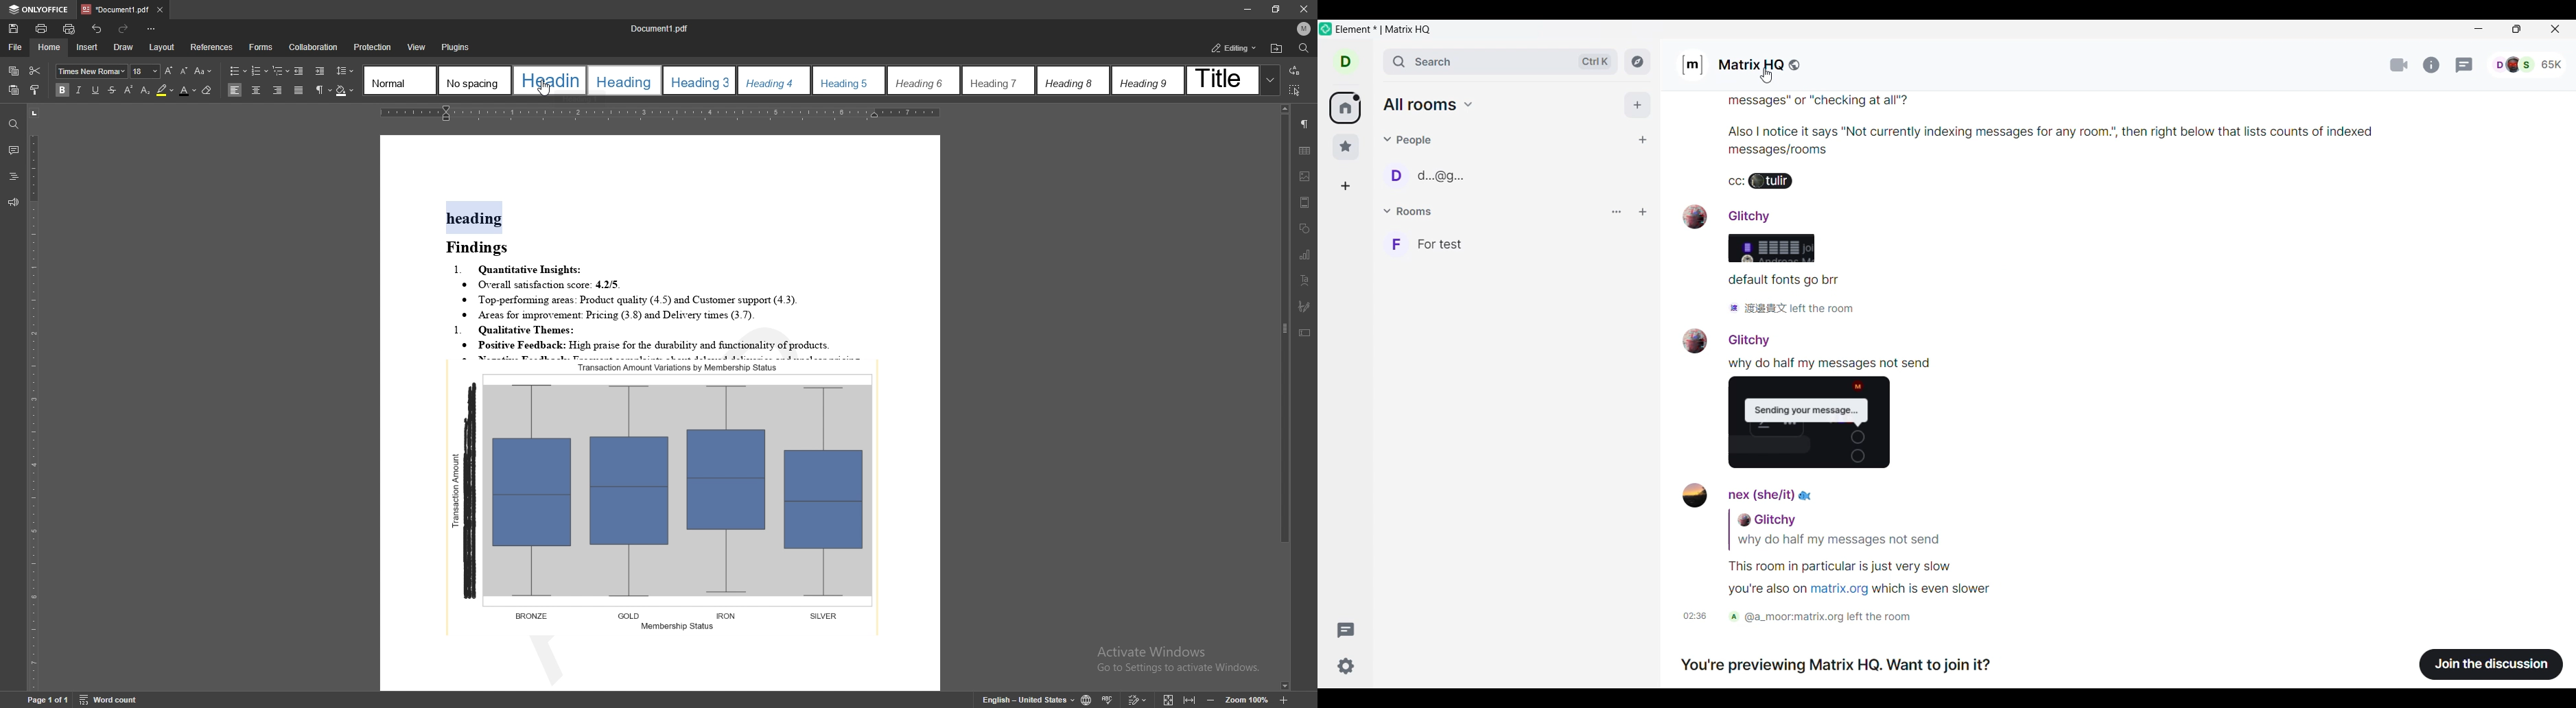 This screenshot has width=2576, height=728. I want to click on 渡邊貴文 left the room, so click(1791, 309).